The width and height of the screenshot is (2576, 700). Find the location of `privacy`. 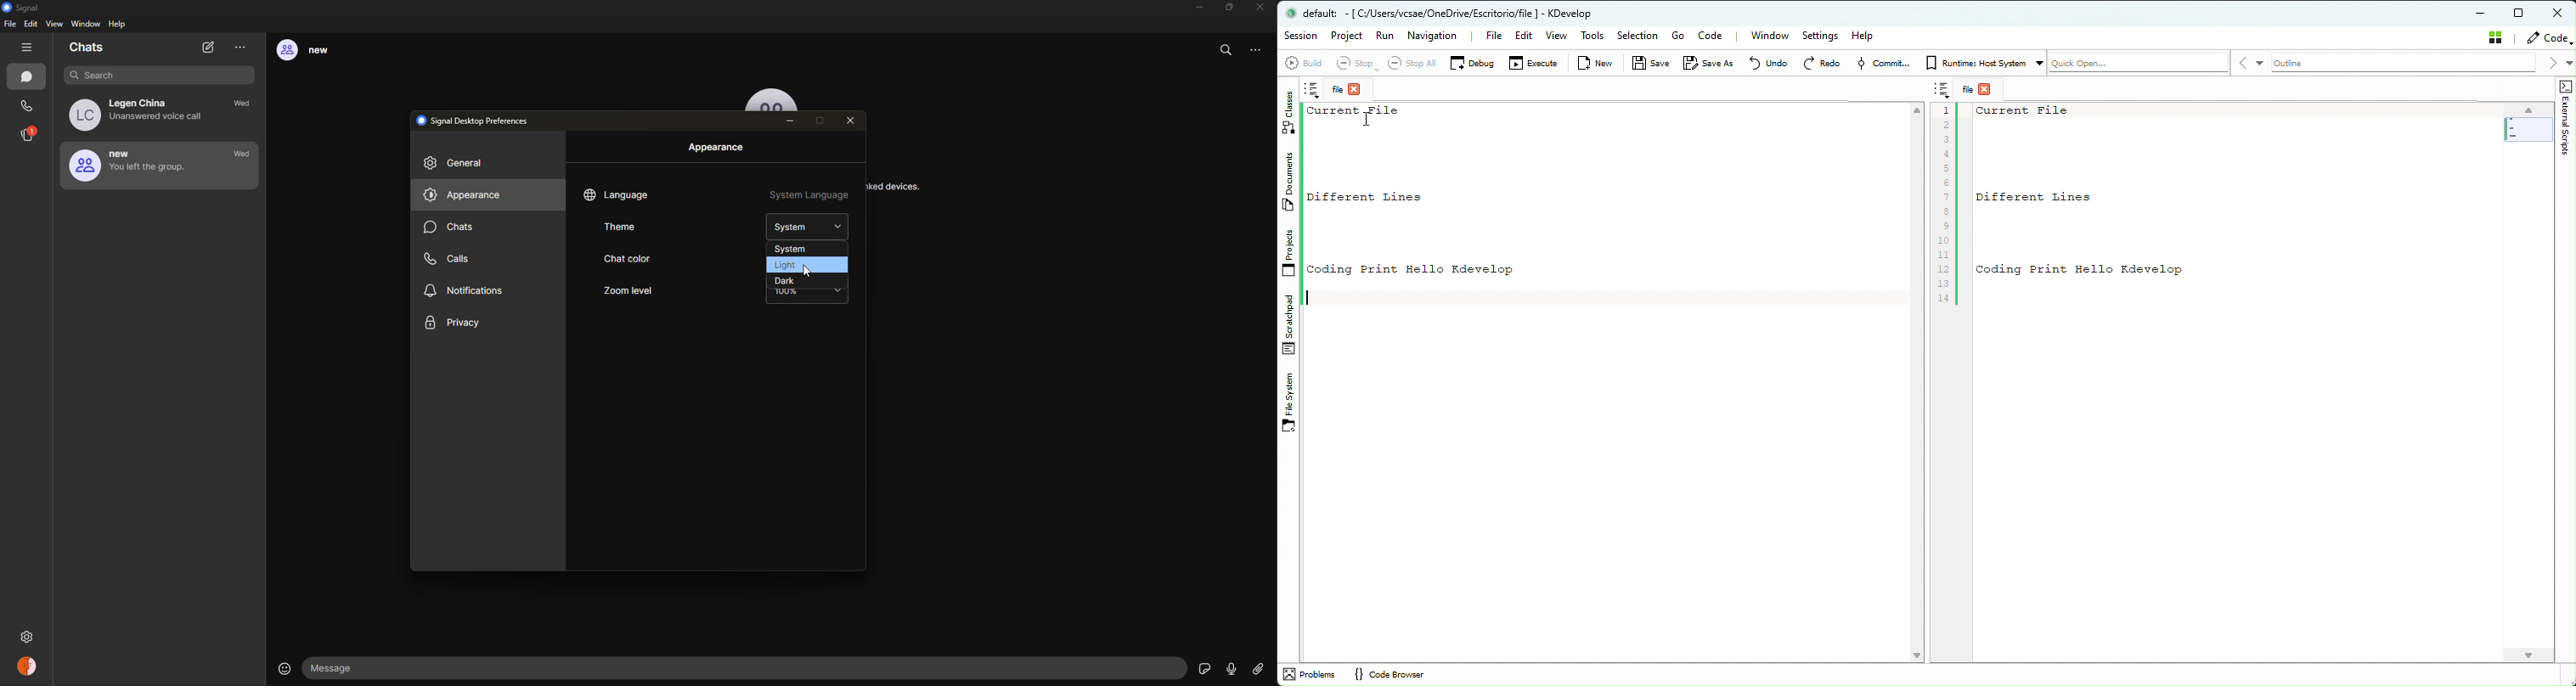

privacy is located at coordinates (454, 324).